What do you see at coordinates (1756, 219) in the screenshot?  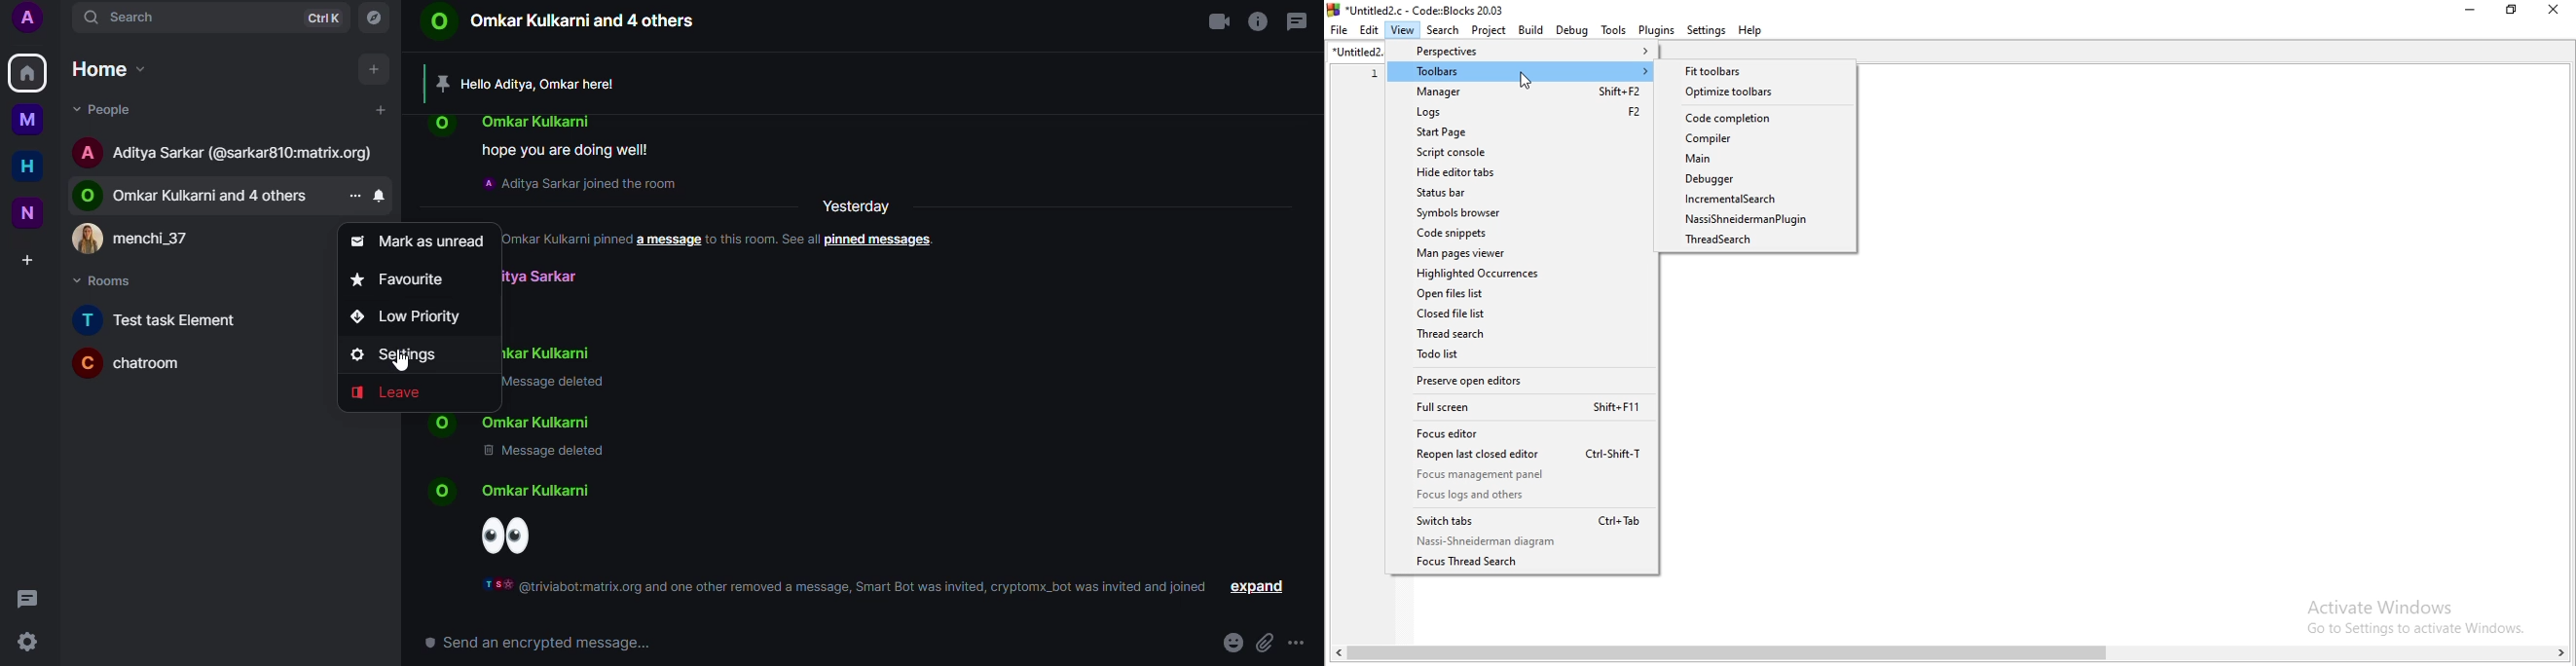 I see `Nasaishodema Plugin ` at bounding box center [1756, 219].